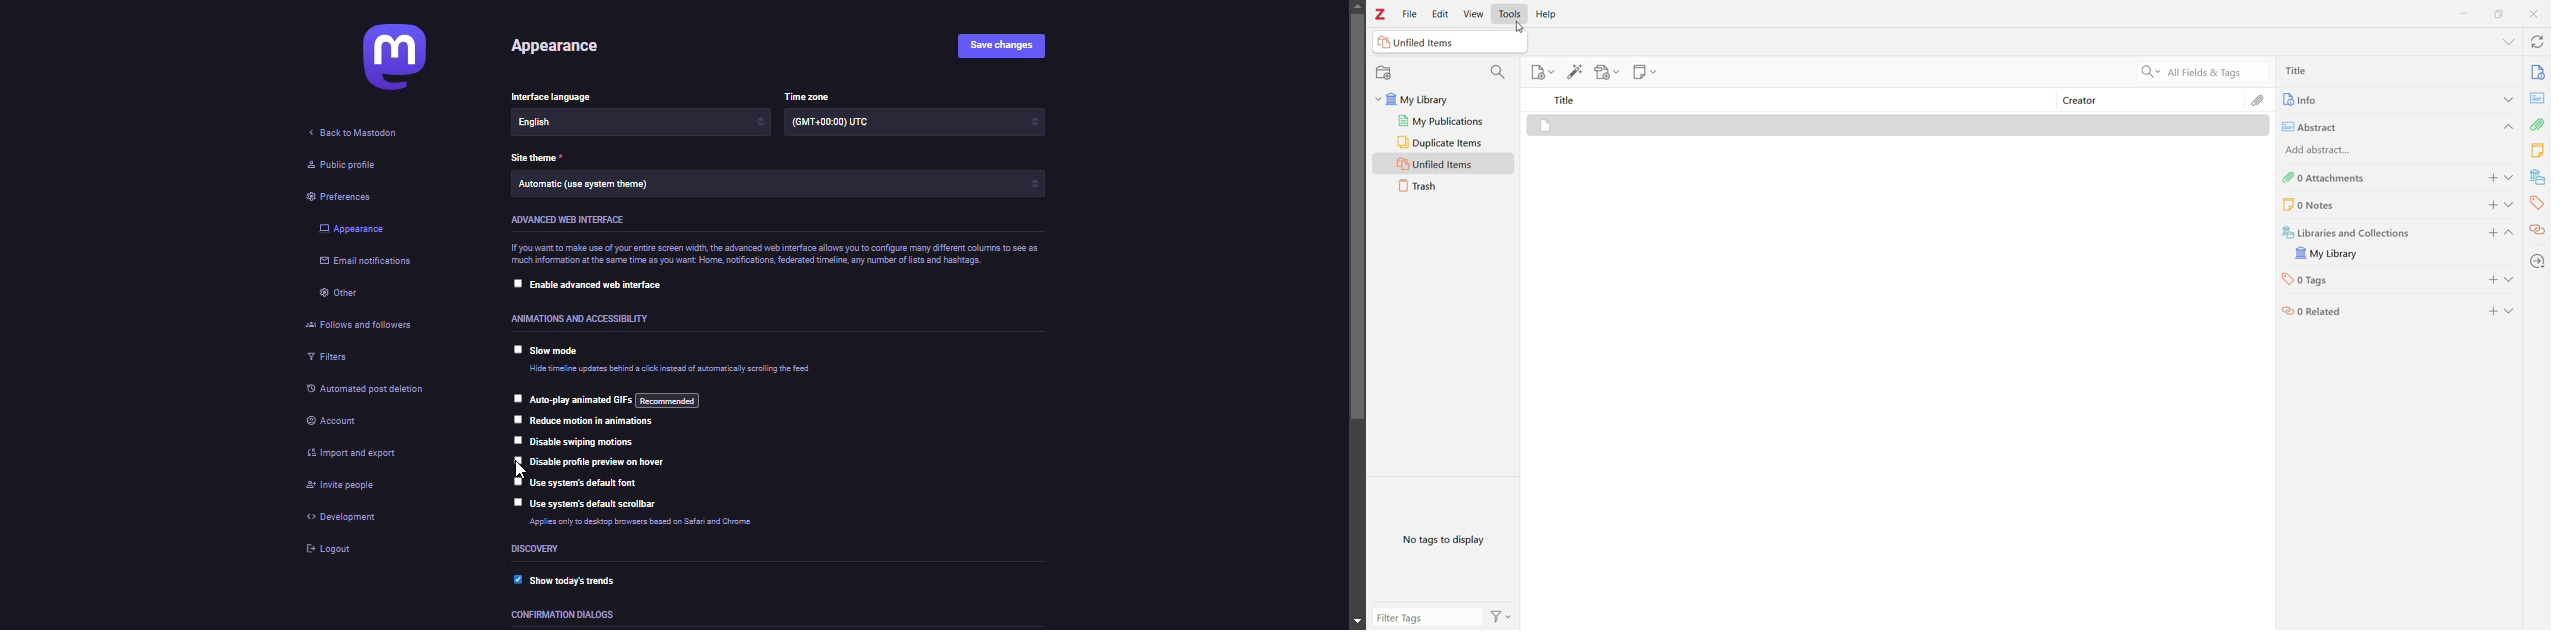 Image resolution: width=2576 pixels, height=644 pixels. I want to click on click to select, so click(514, 397).